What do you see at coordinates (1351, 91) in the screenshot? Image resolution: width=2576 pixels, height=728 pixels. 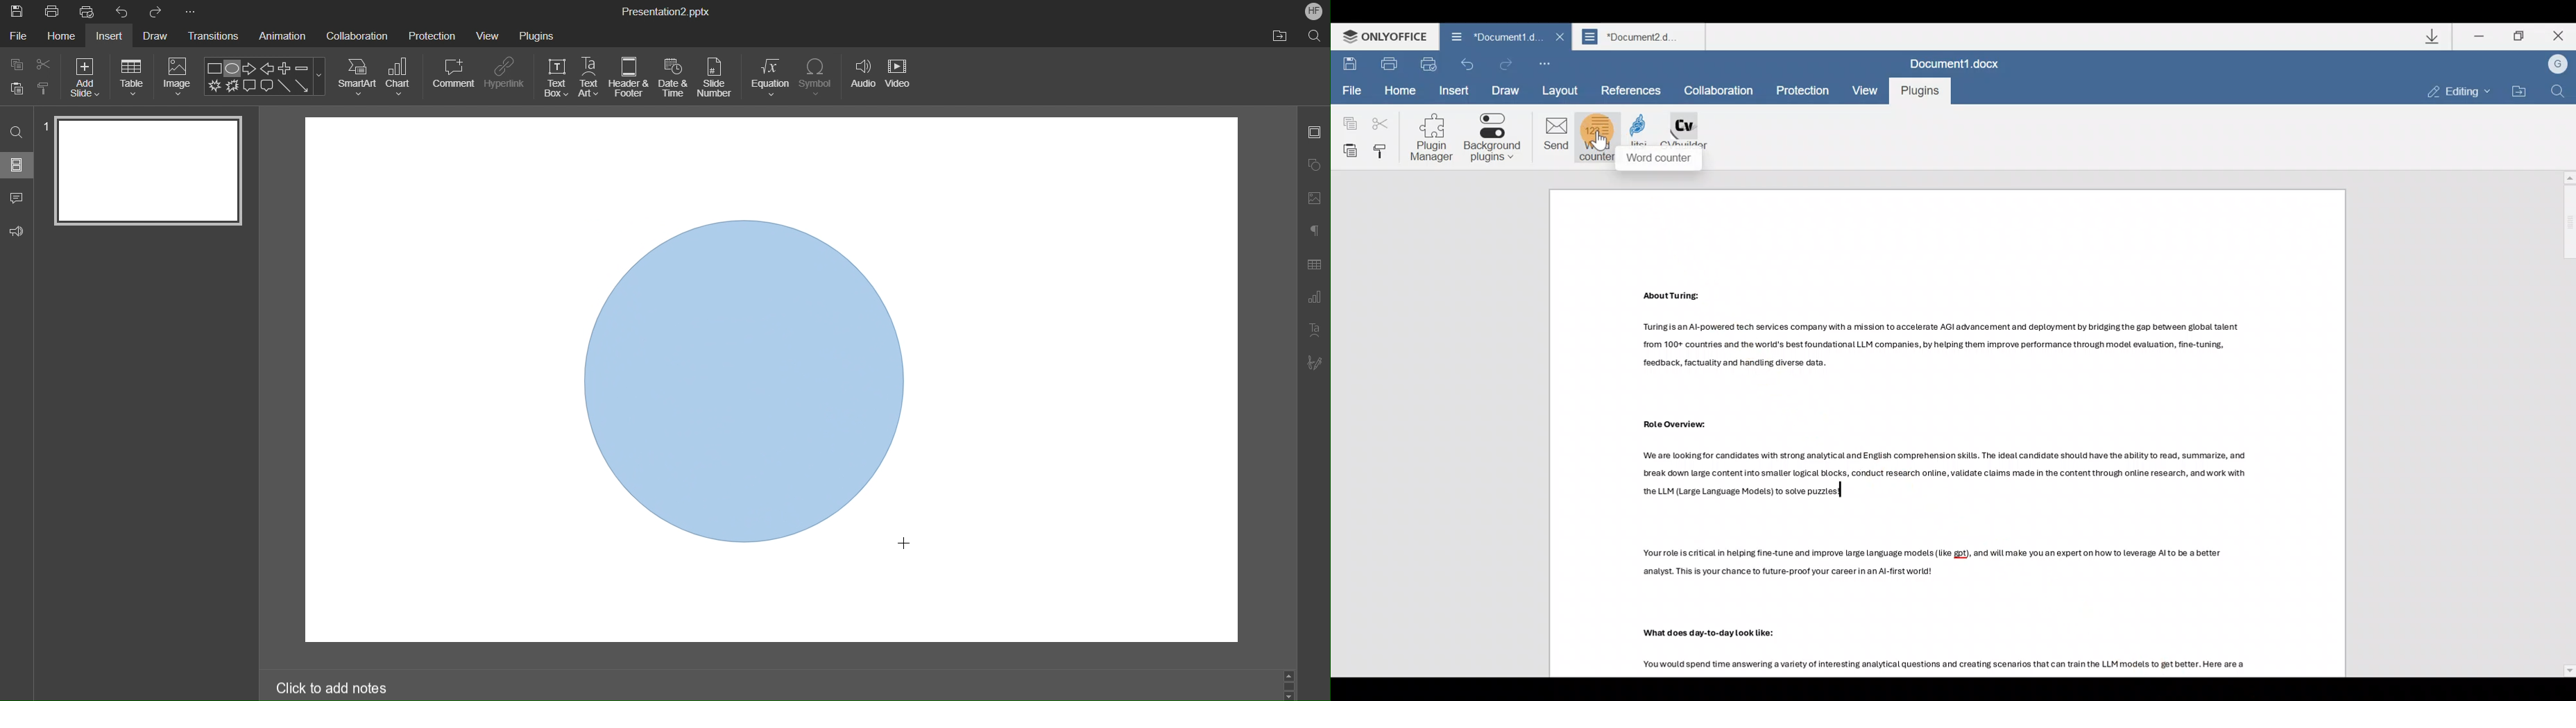 I see `File` at bounding box center [1351, 91].